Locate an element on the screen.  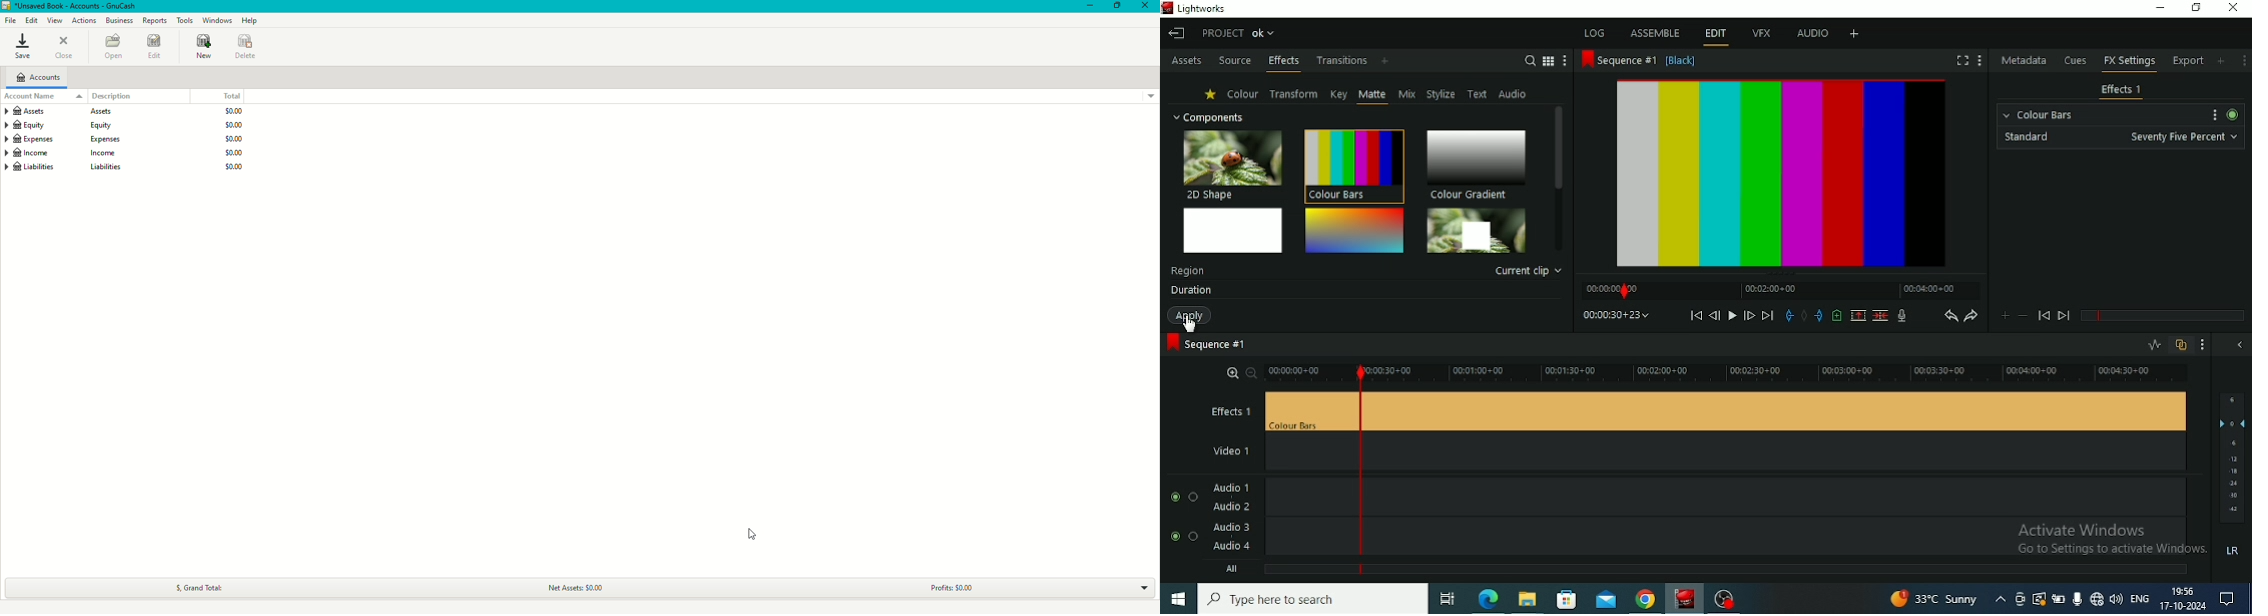
Favorite is located at coordinates (1211, 94).